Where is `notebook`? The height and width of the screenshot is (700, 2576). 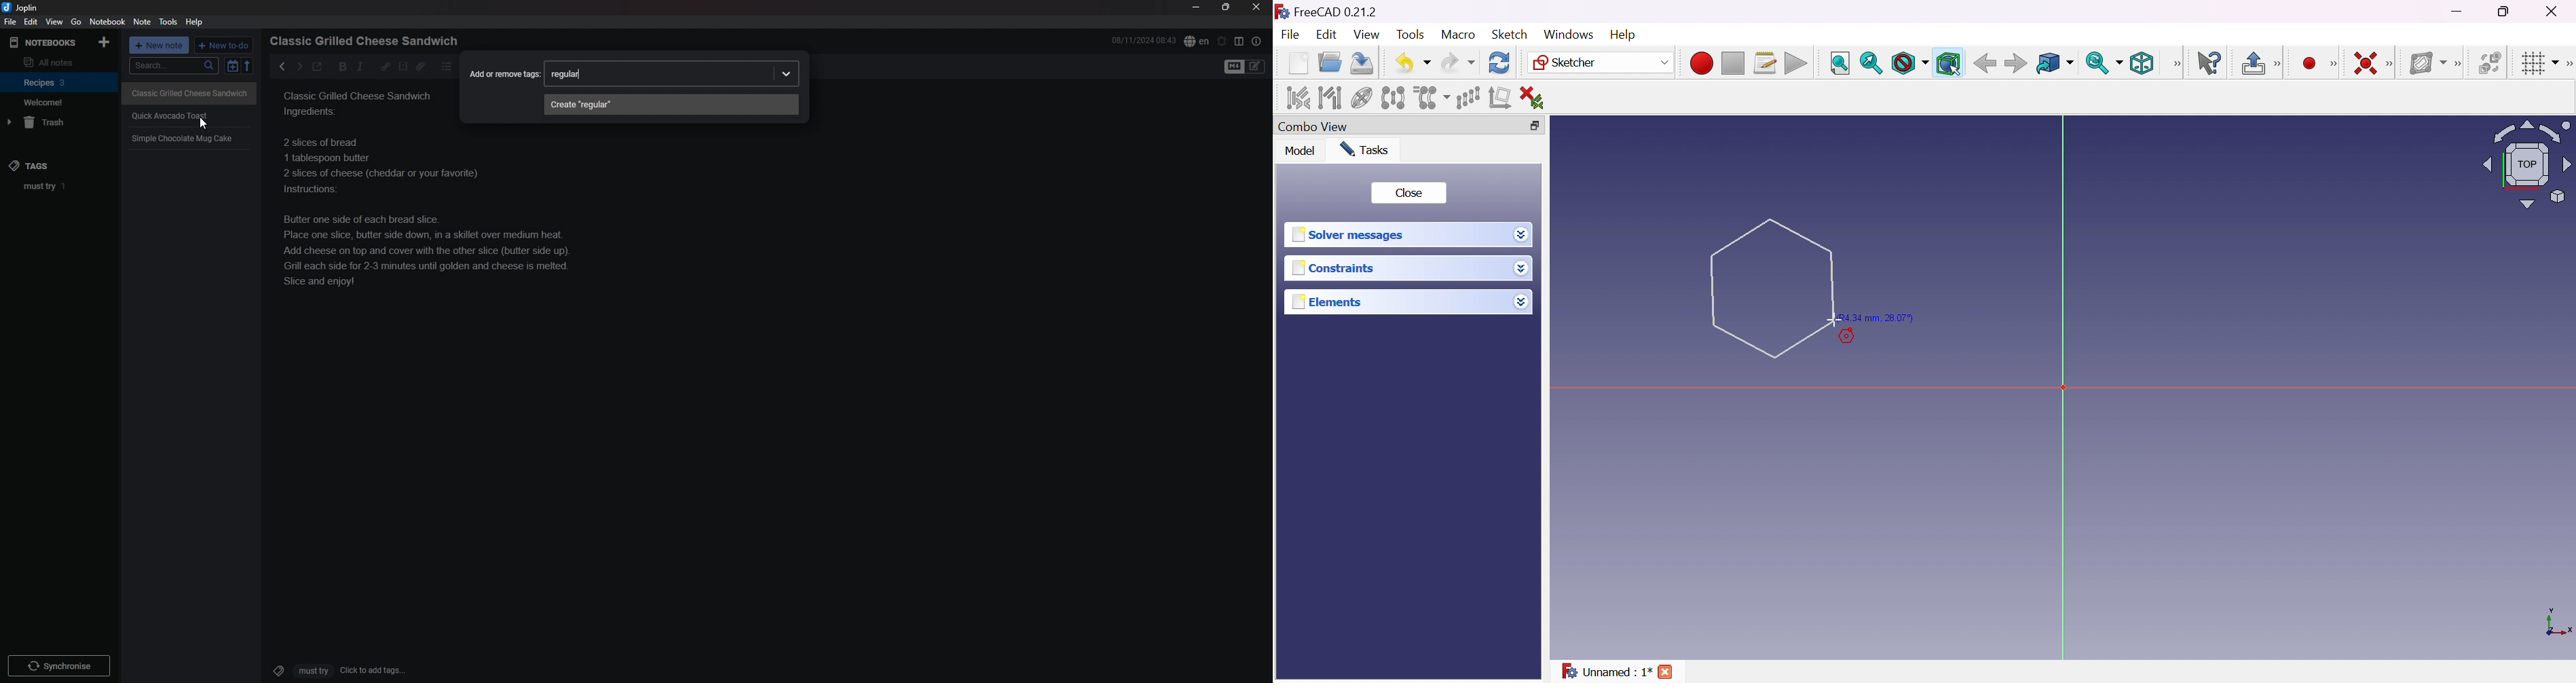 notebook is located at coordinates (58, 102).